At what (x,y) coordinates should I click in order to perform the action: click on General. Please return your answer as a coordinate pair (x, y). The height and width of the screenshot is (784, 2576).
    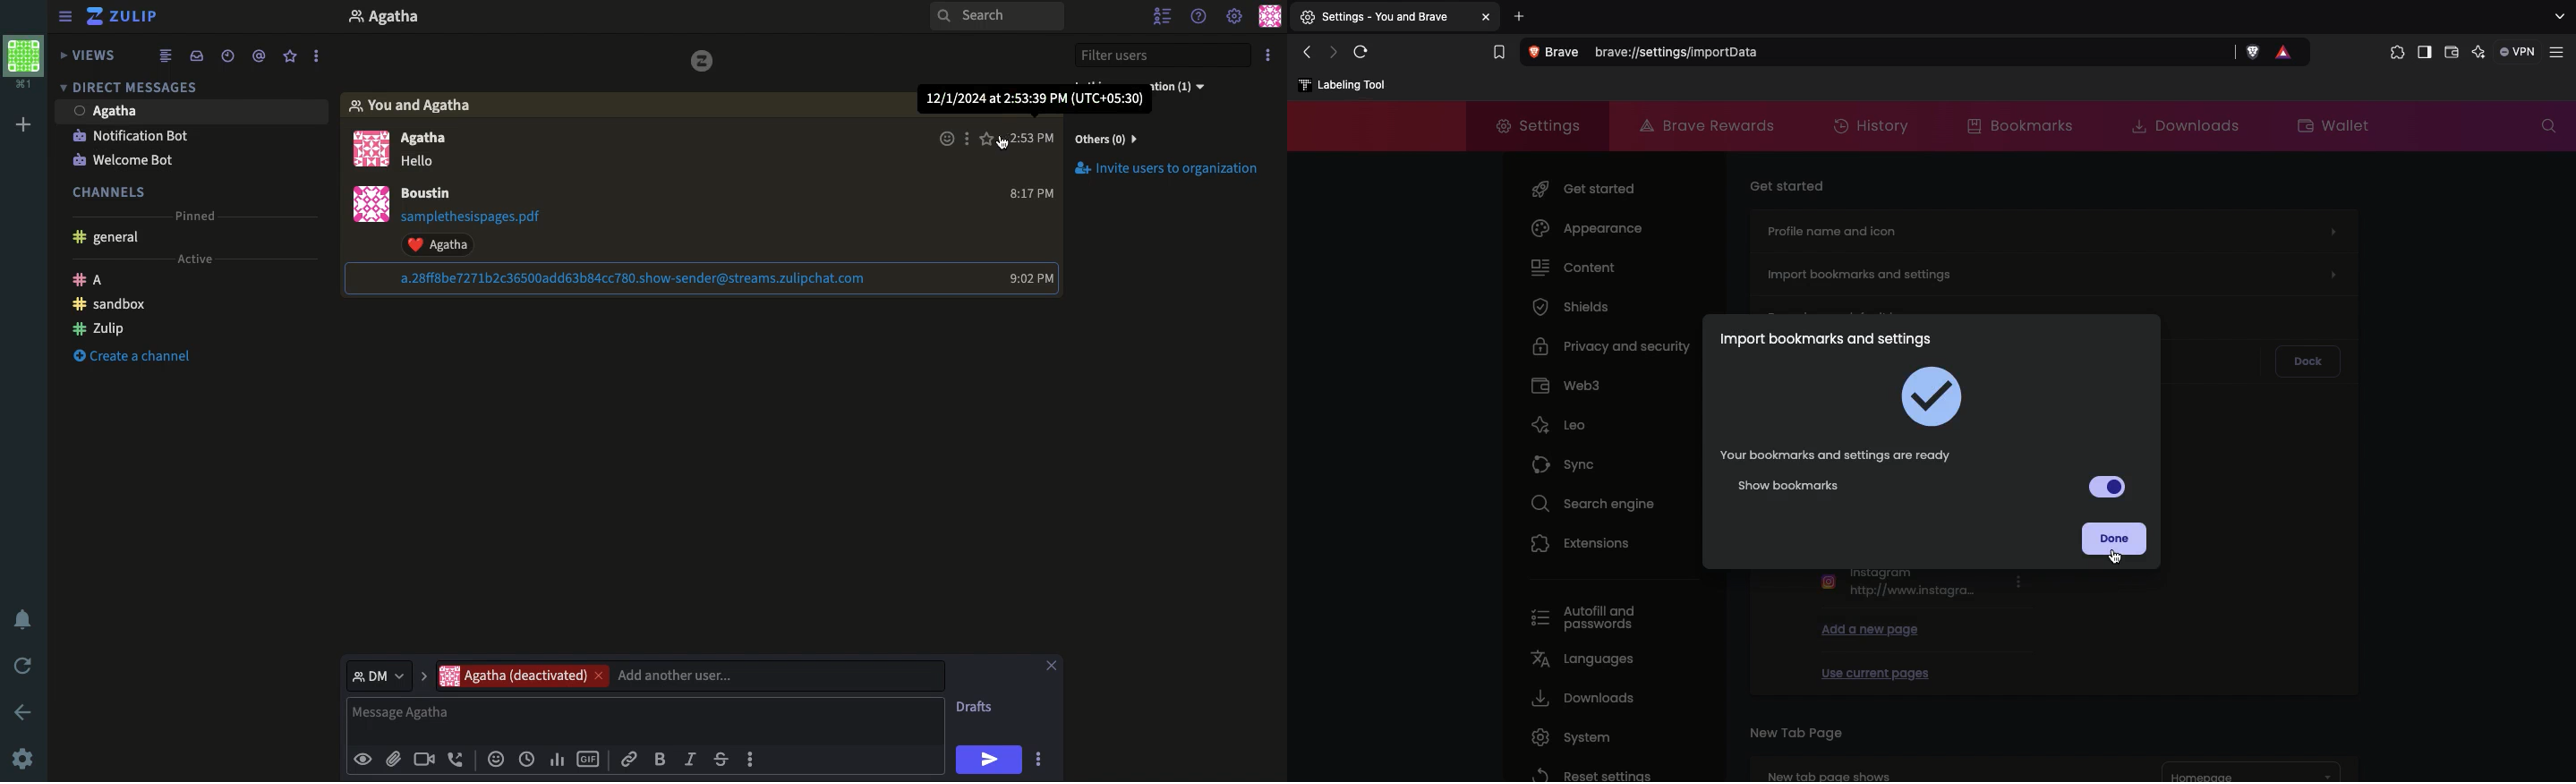
    Looking at the image, I should click on (113, 236).